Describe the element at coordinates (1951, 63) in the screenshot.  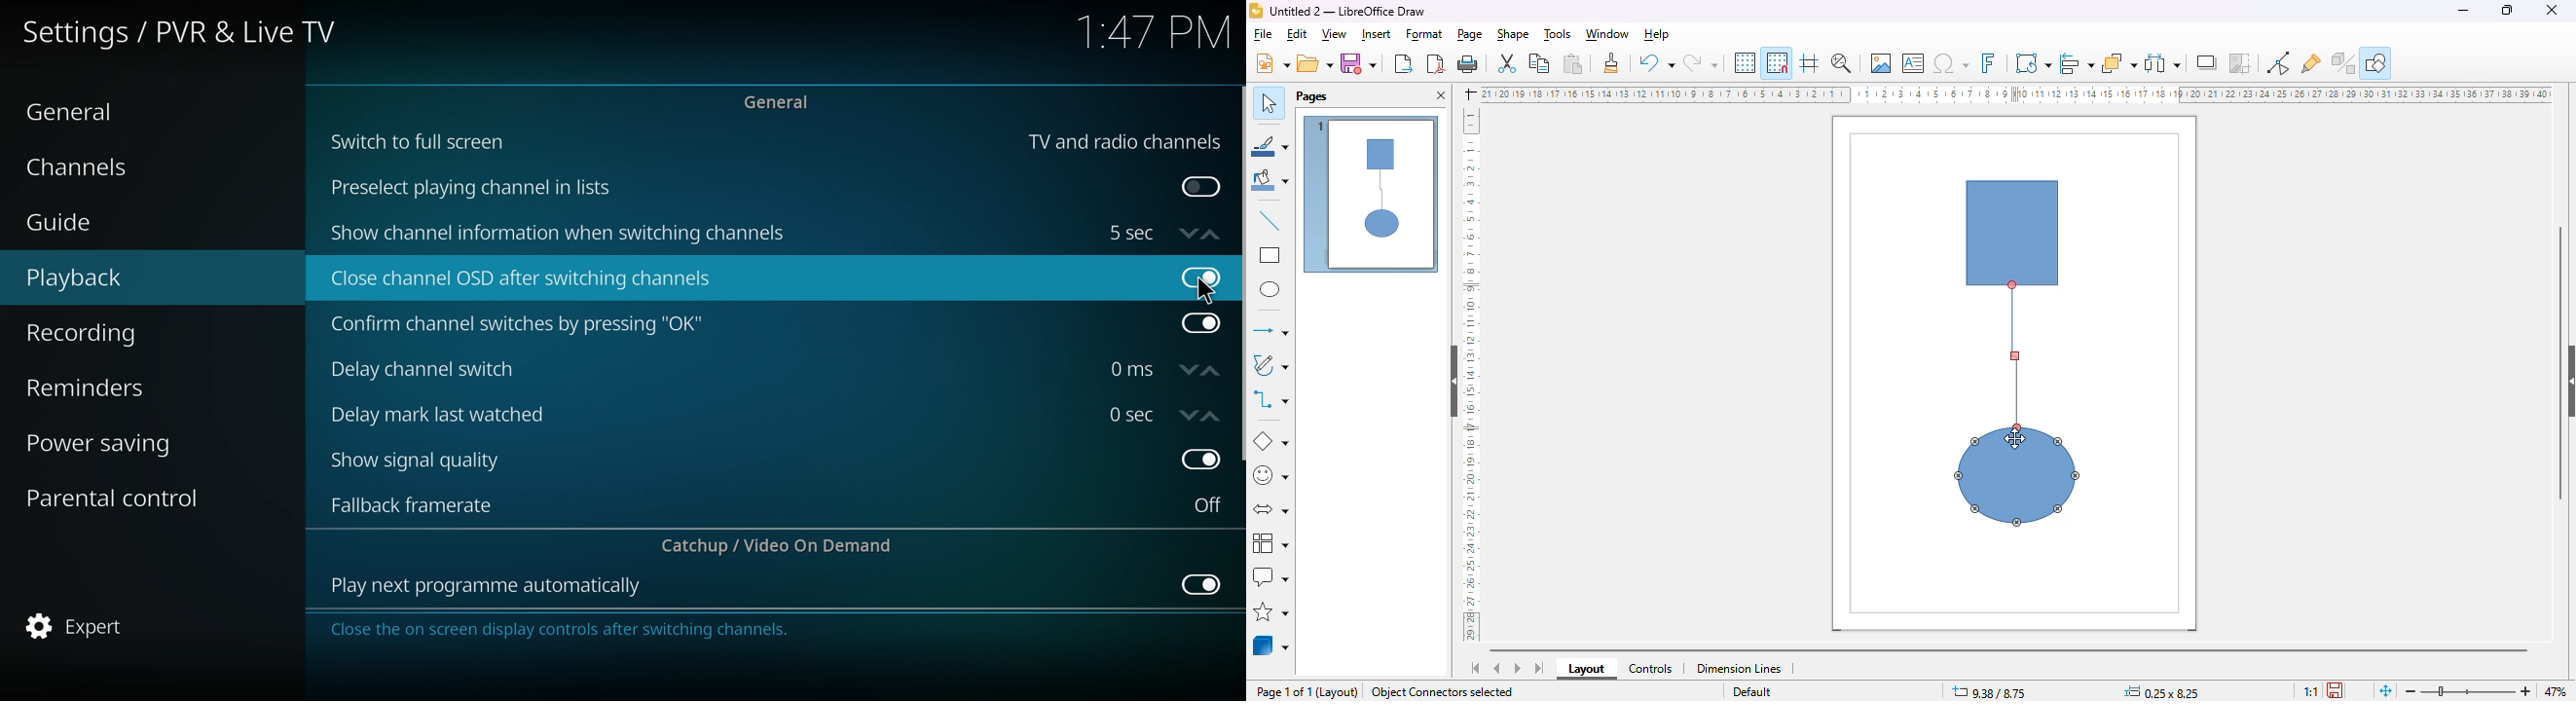
I see `insert special characters` at that location.